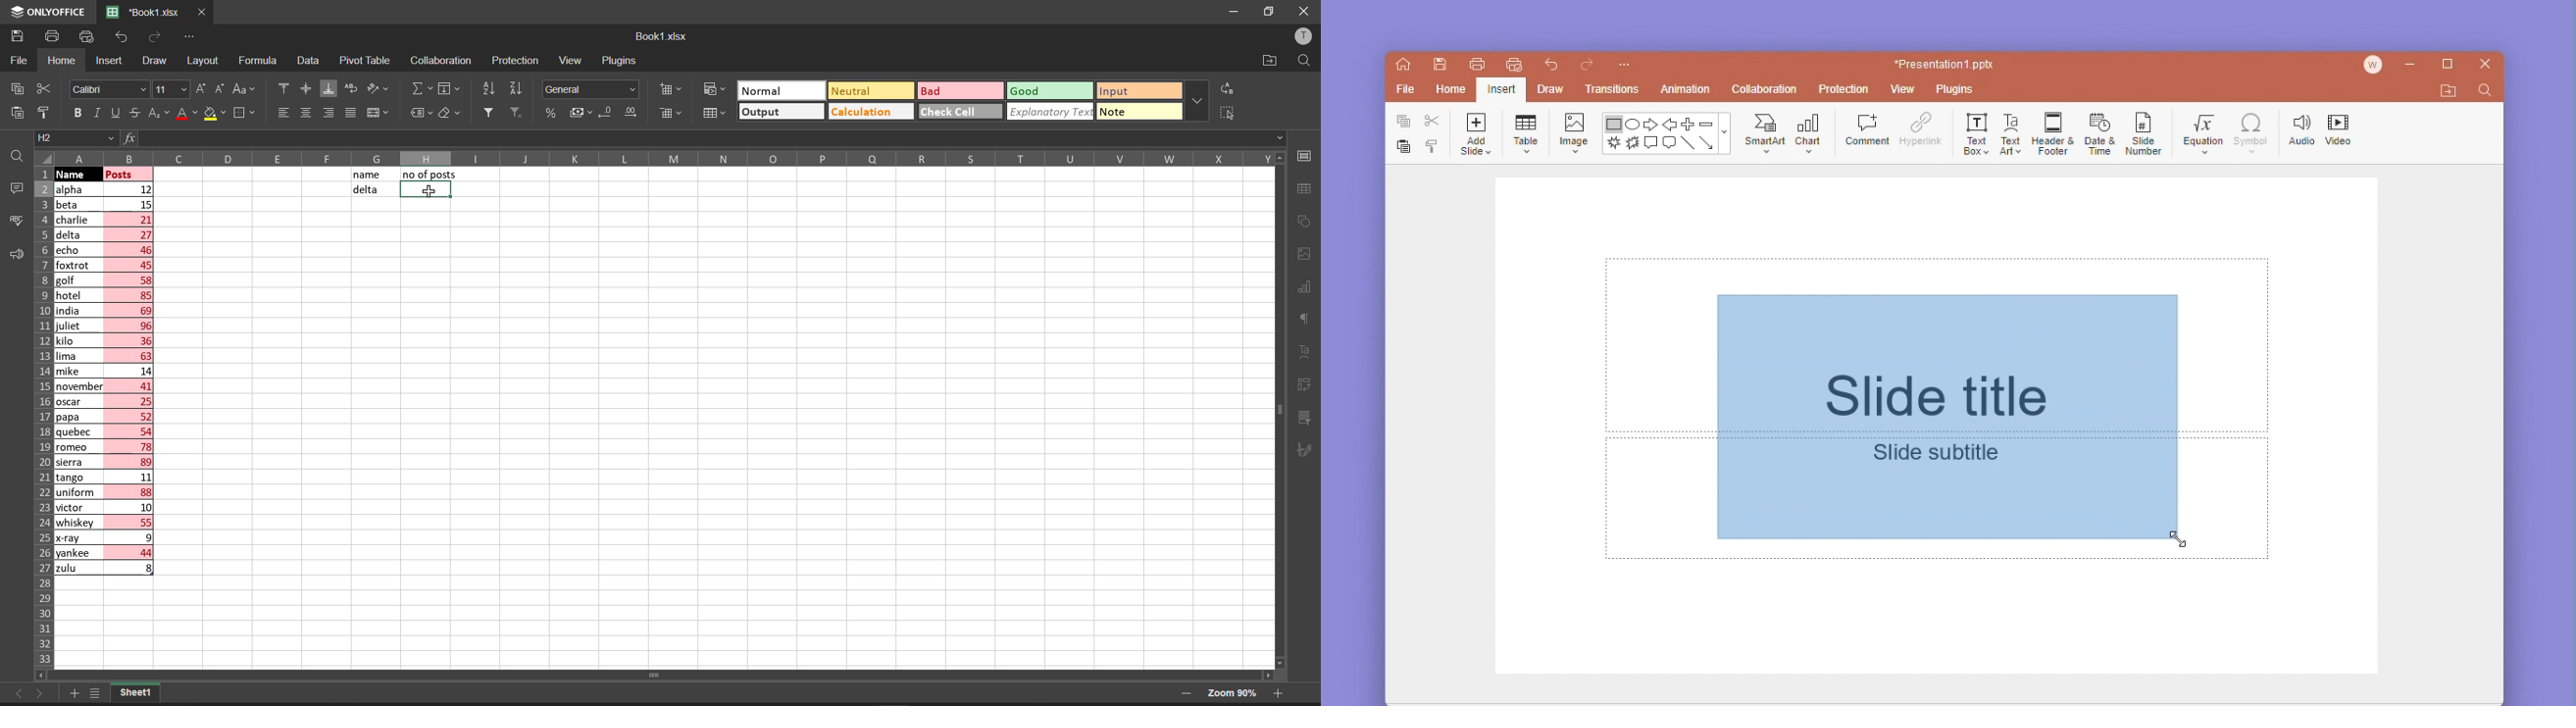  What do you see at coordinates (2143, 132) in the screenshot?
I see `slide number` at bounding box center [2143, 132].